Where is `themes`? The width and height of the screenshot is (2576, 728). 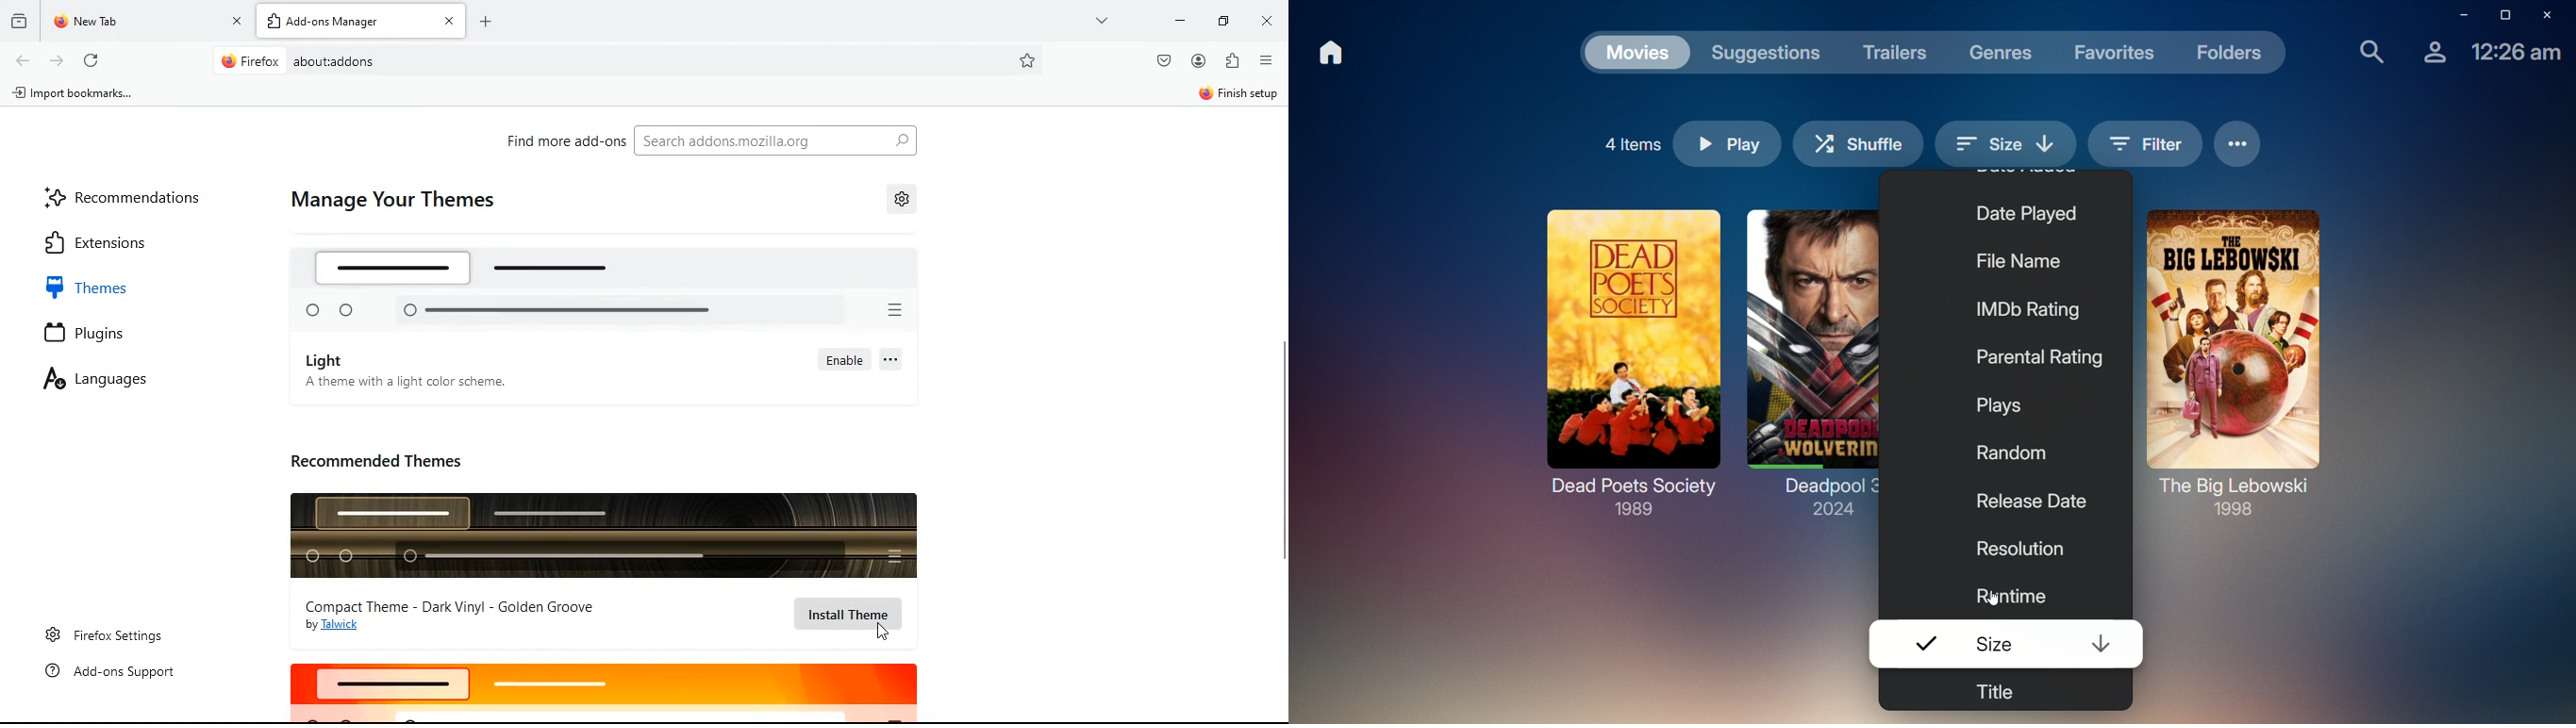 themes is located at coordinates (103, 288).